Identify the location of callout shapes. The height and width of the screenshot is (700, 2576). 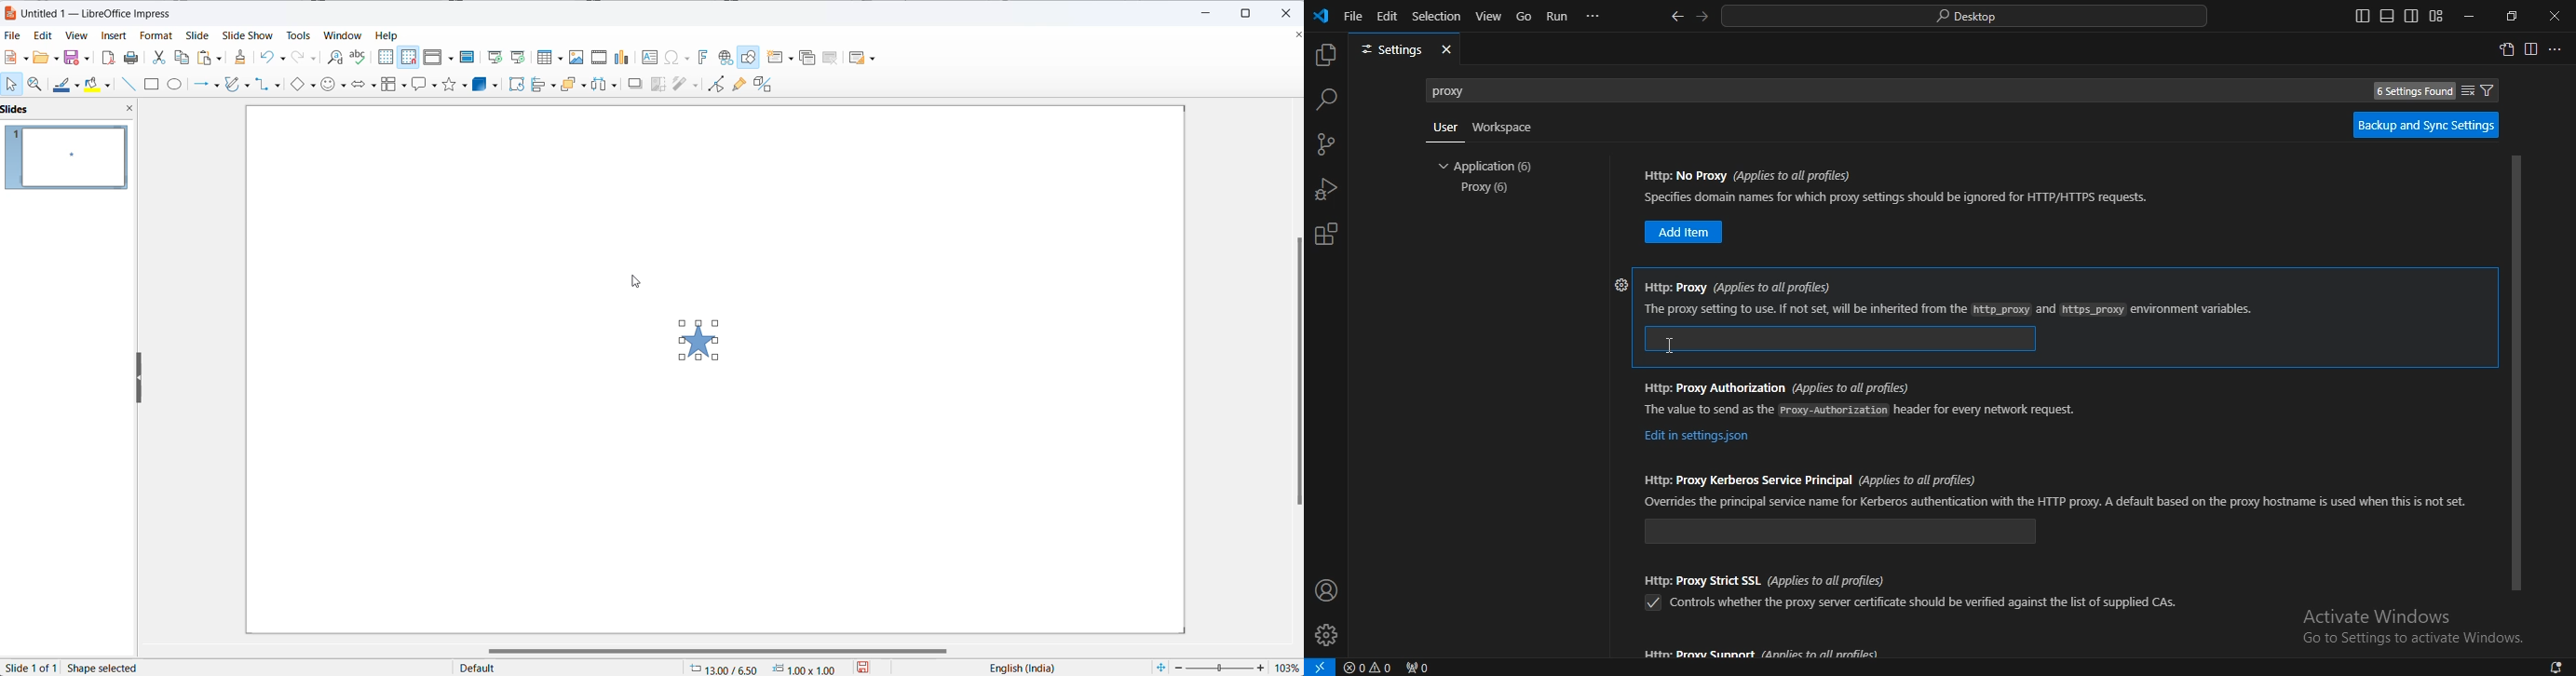
(425, 87).